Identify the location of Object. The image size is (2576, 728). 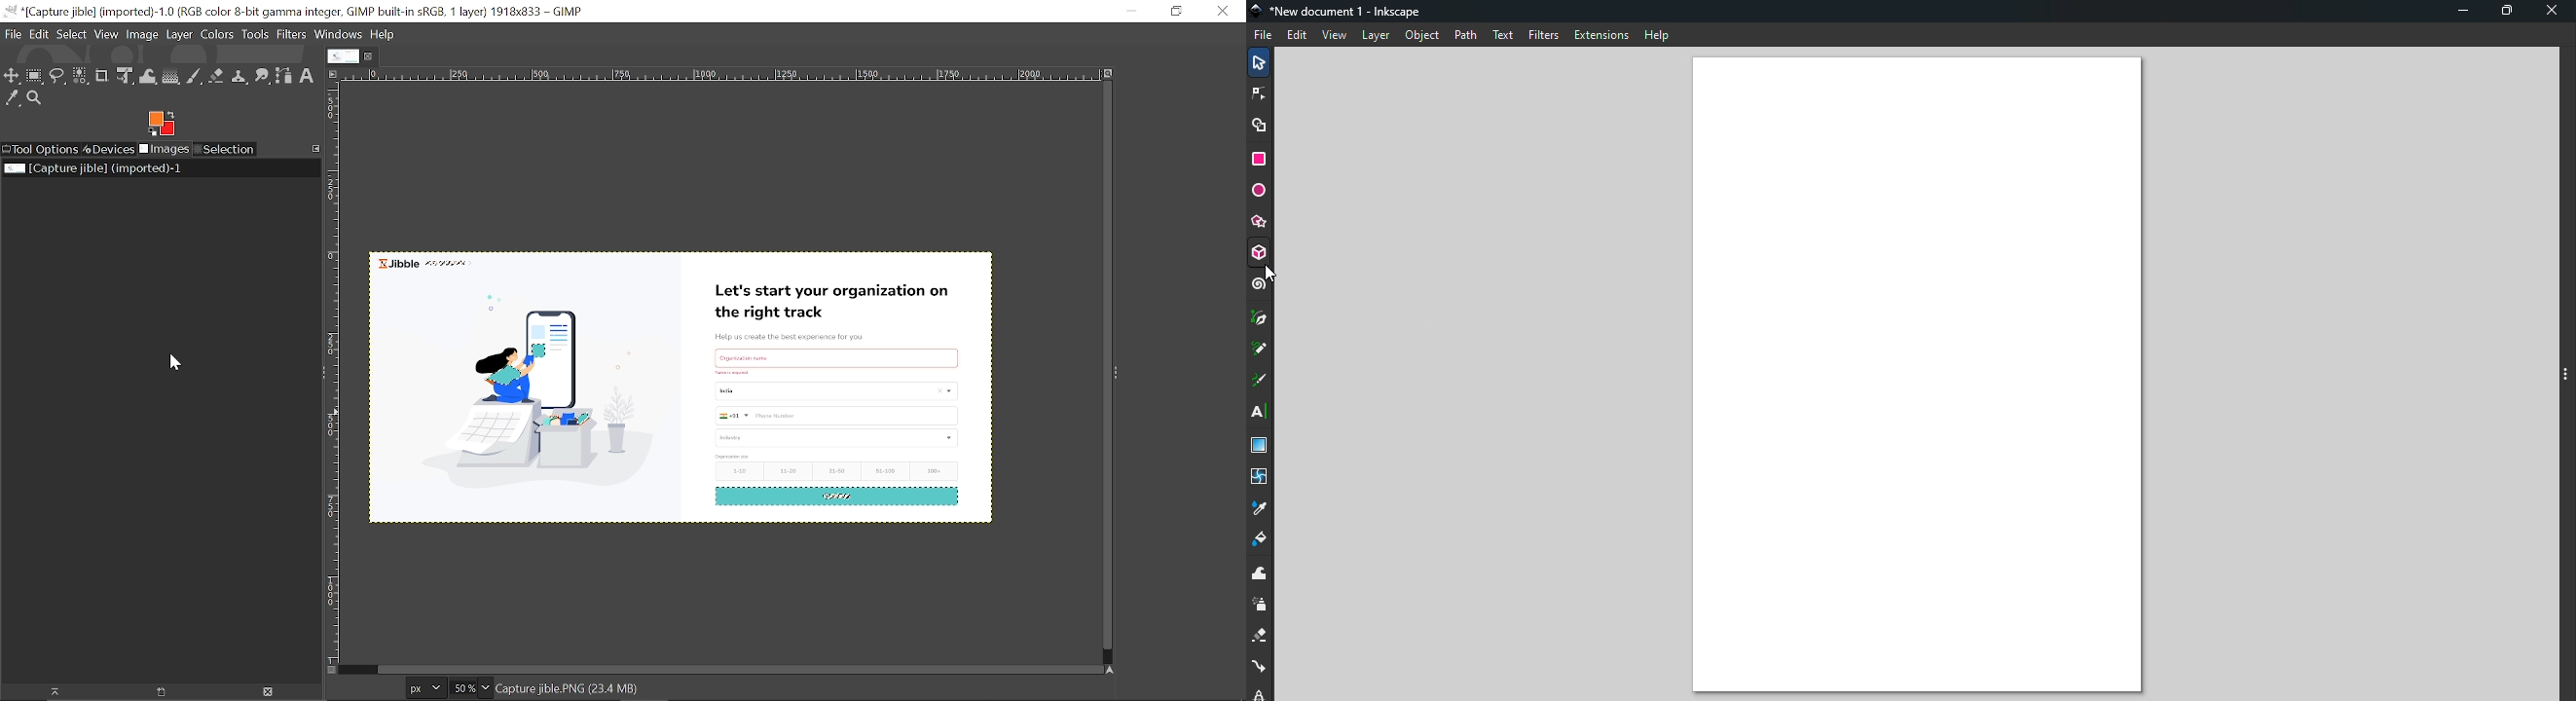
(1419, 38).